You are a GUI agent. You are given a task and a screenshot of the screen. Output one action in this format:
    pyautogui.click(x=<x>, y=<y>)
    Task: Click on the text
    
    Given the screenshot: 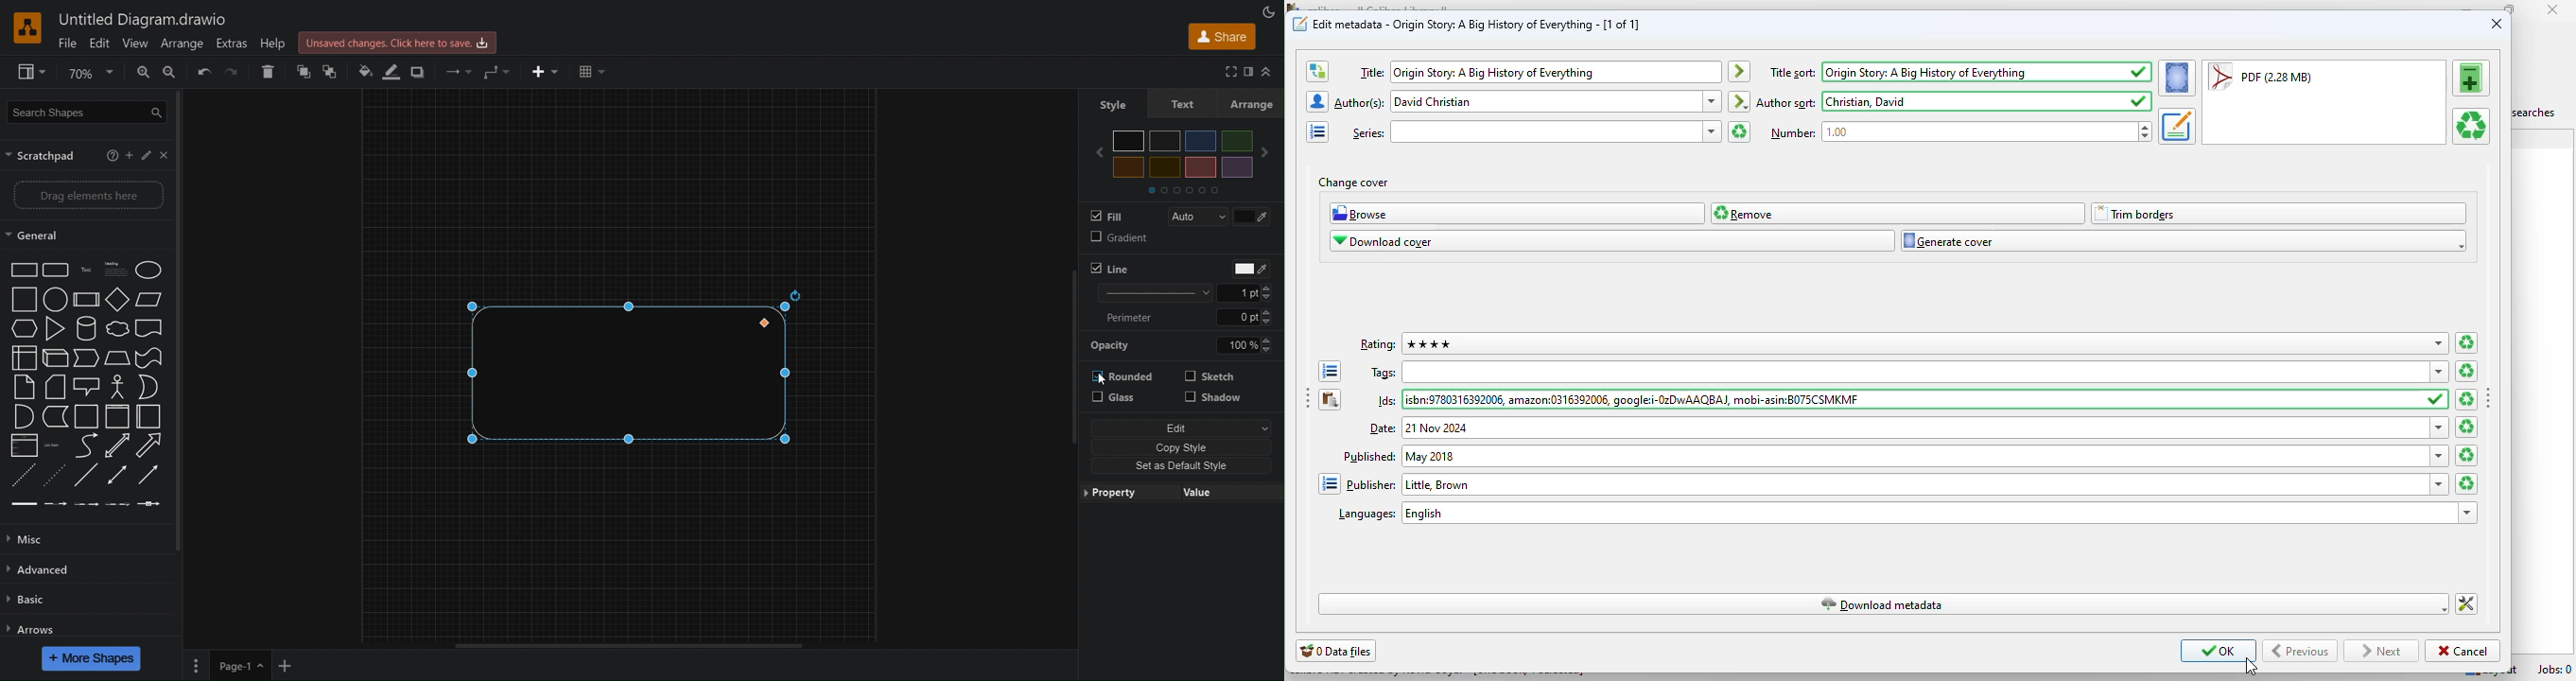 What is the action you would take?
    pyautogui.click(x=1368, y=133)
    